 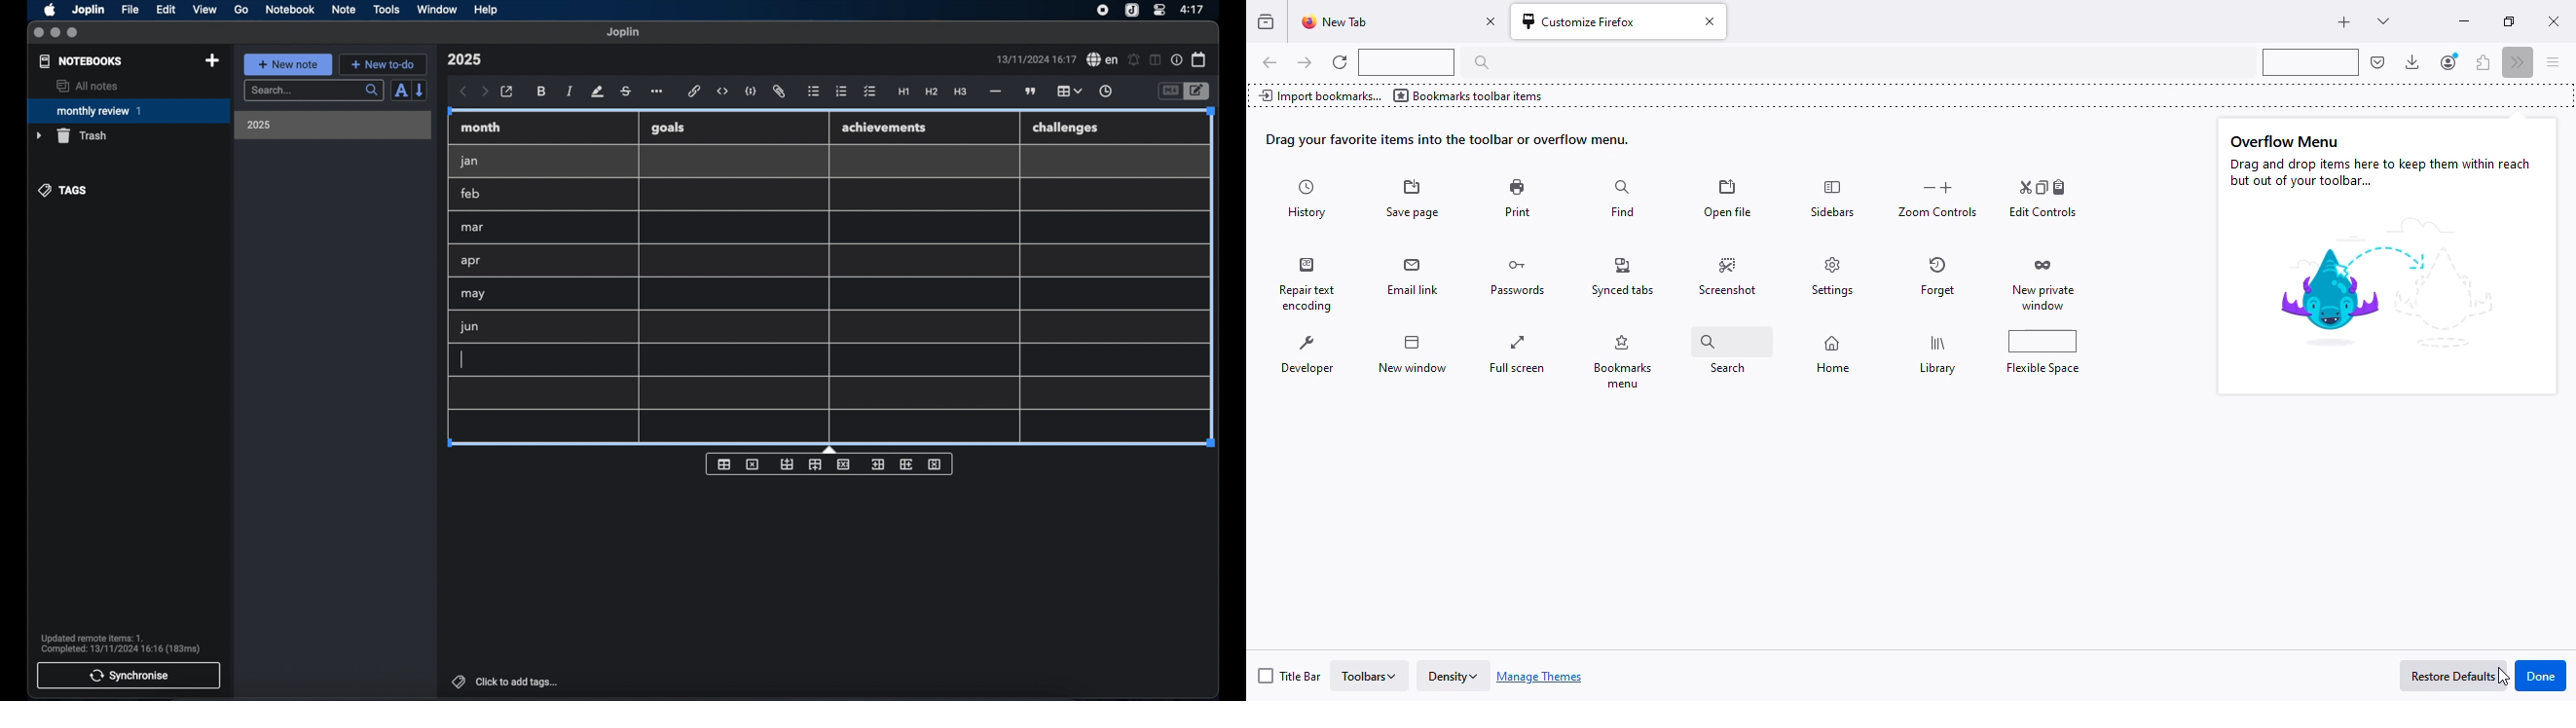 What do you see at coordinates (935, 465) in the screenshot?
I see `delete column` at bounding box center [935, 465].